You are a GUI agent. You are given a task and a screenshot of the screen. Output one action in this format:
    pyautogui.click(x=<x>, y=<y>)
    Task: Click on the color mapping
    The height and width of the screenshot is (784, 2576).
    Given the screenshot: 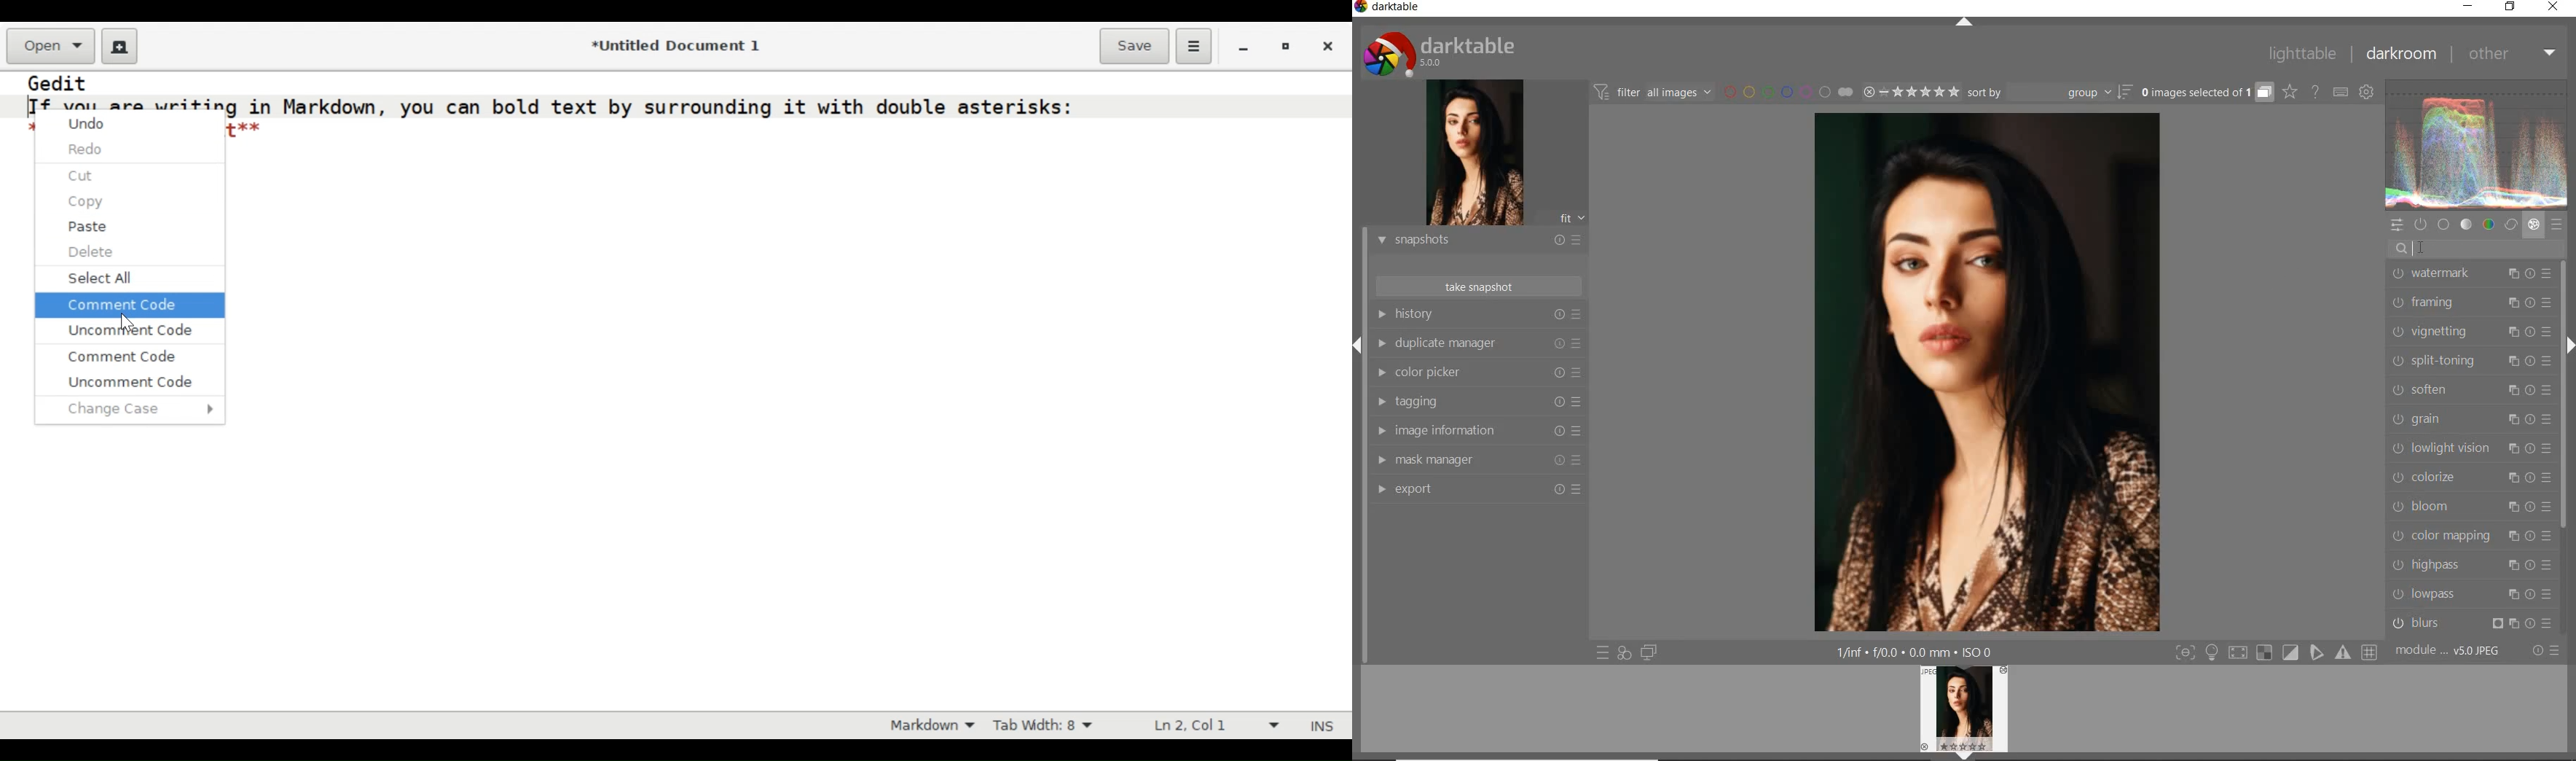 What is the action you would take?
    pyautogui.click(x=2470, y=536)
    